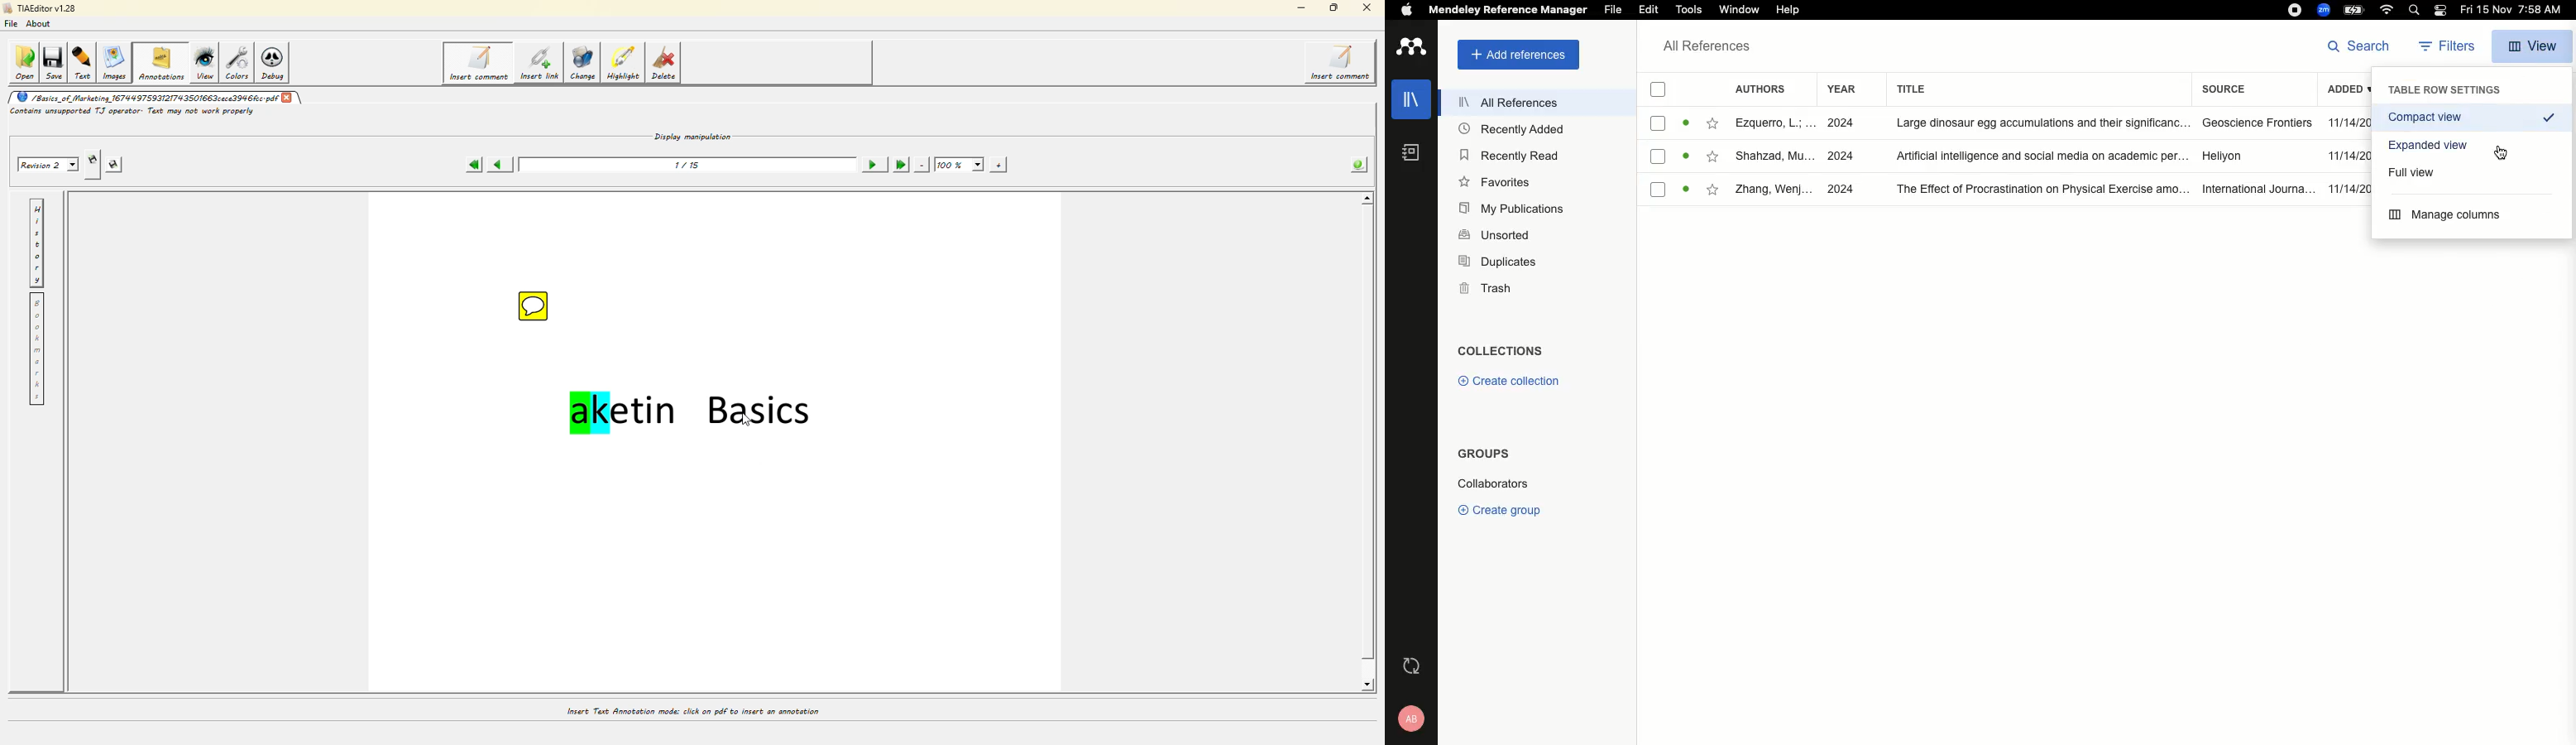 The width and height of the screenshot is (2576, 756). What do you see at coordinates (2035, 123) in the screenshot?
I see `large Dinosaur egg accumulations and their significance...` at bounding box center [2035, 123].